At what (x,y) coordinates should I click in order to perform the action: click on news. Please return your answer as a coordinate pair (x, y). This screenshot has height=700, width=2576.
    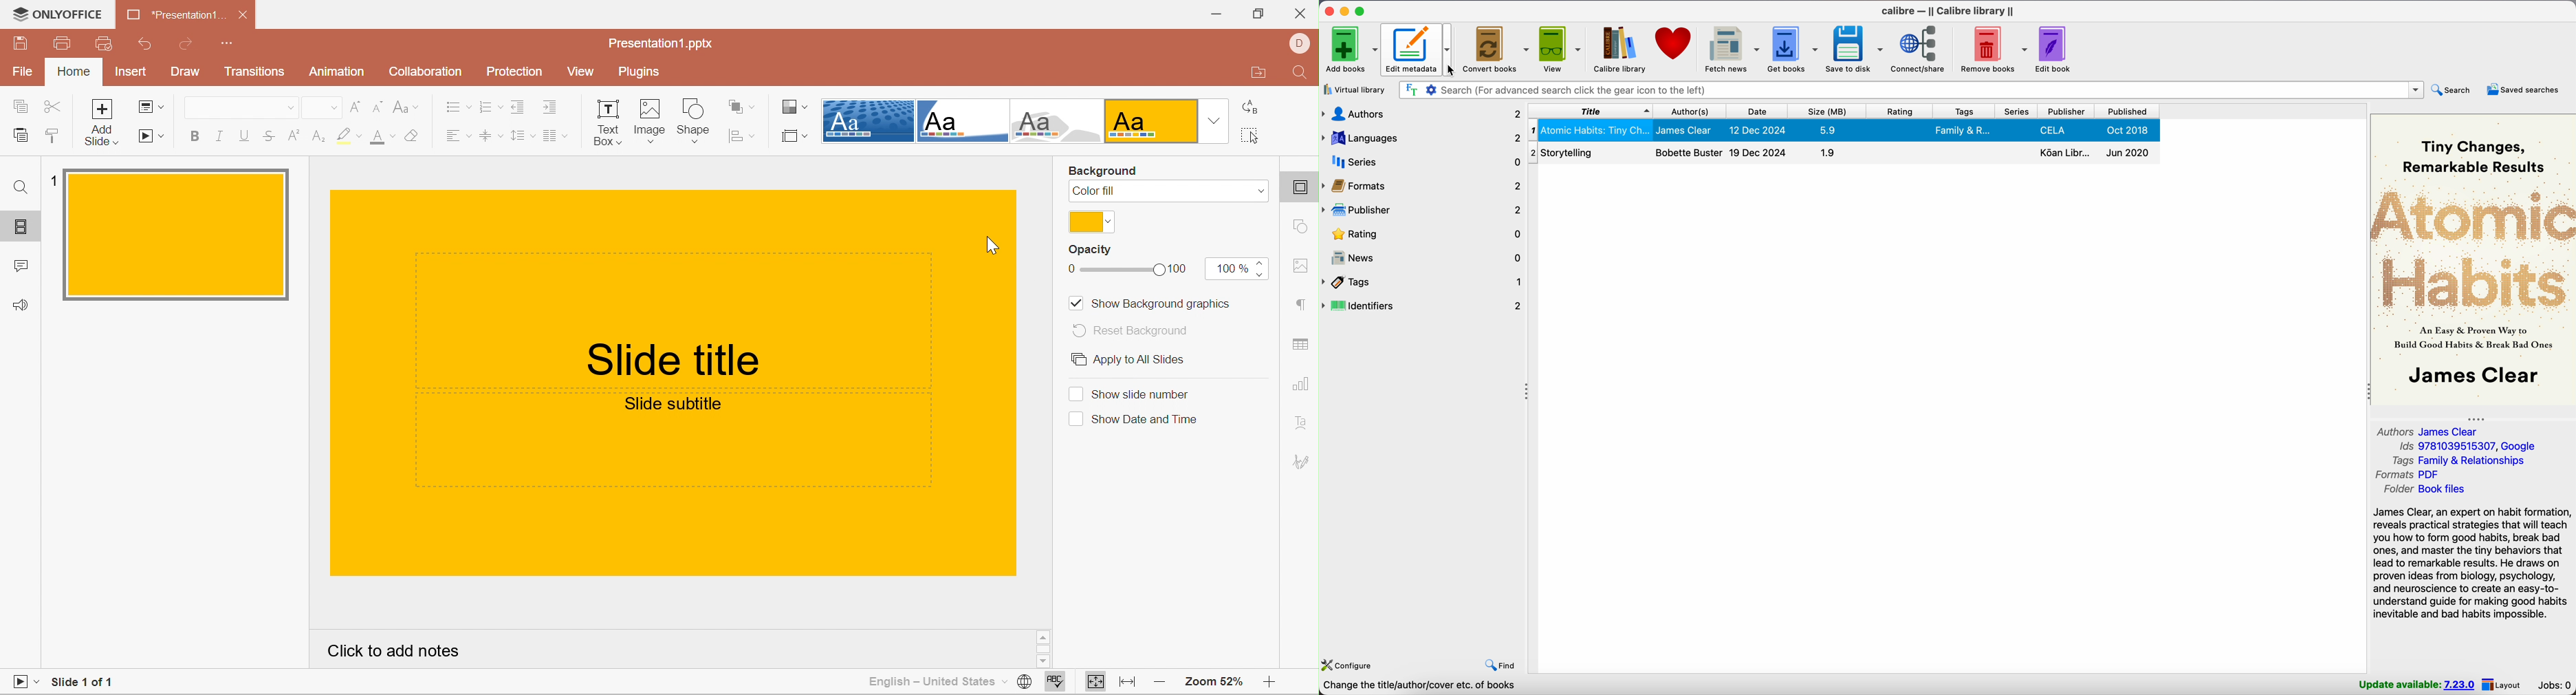
    Looking at the image, I should click on (1427, 258).